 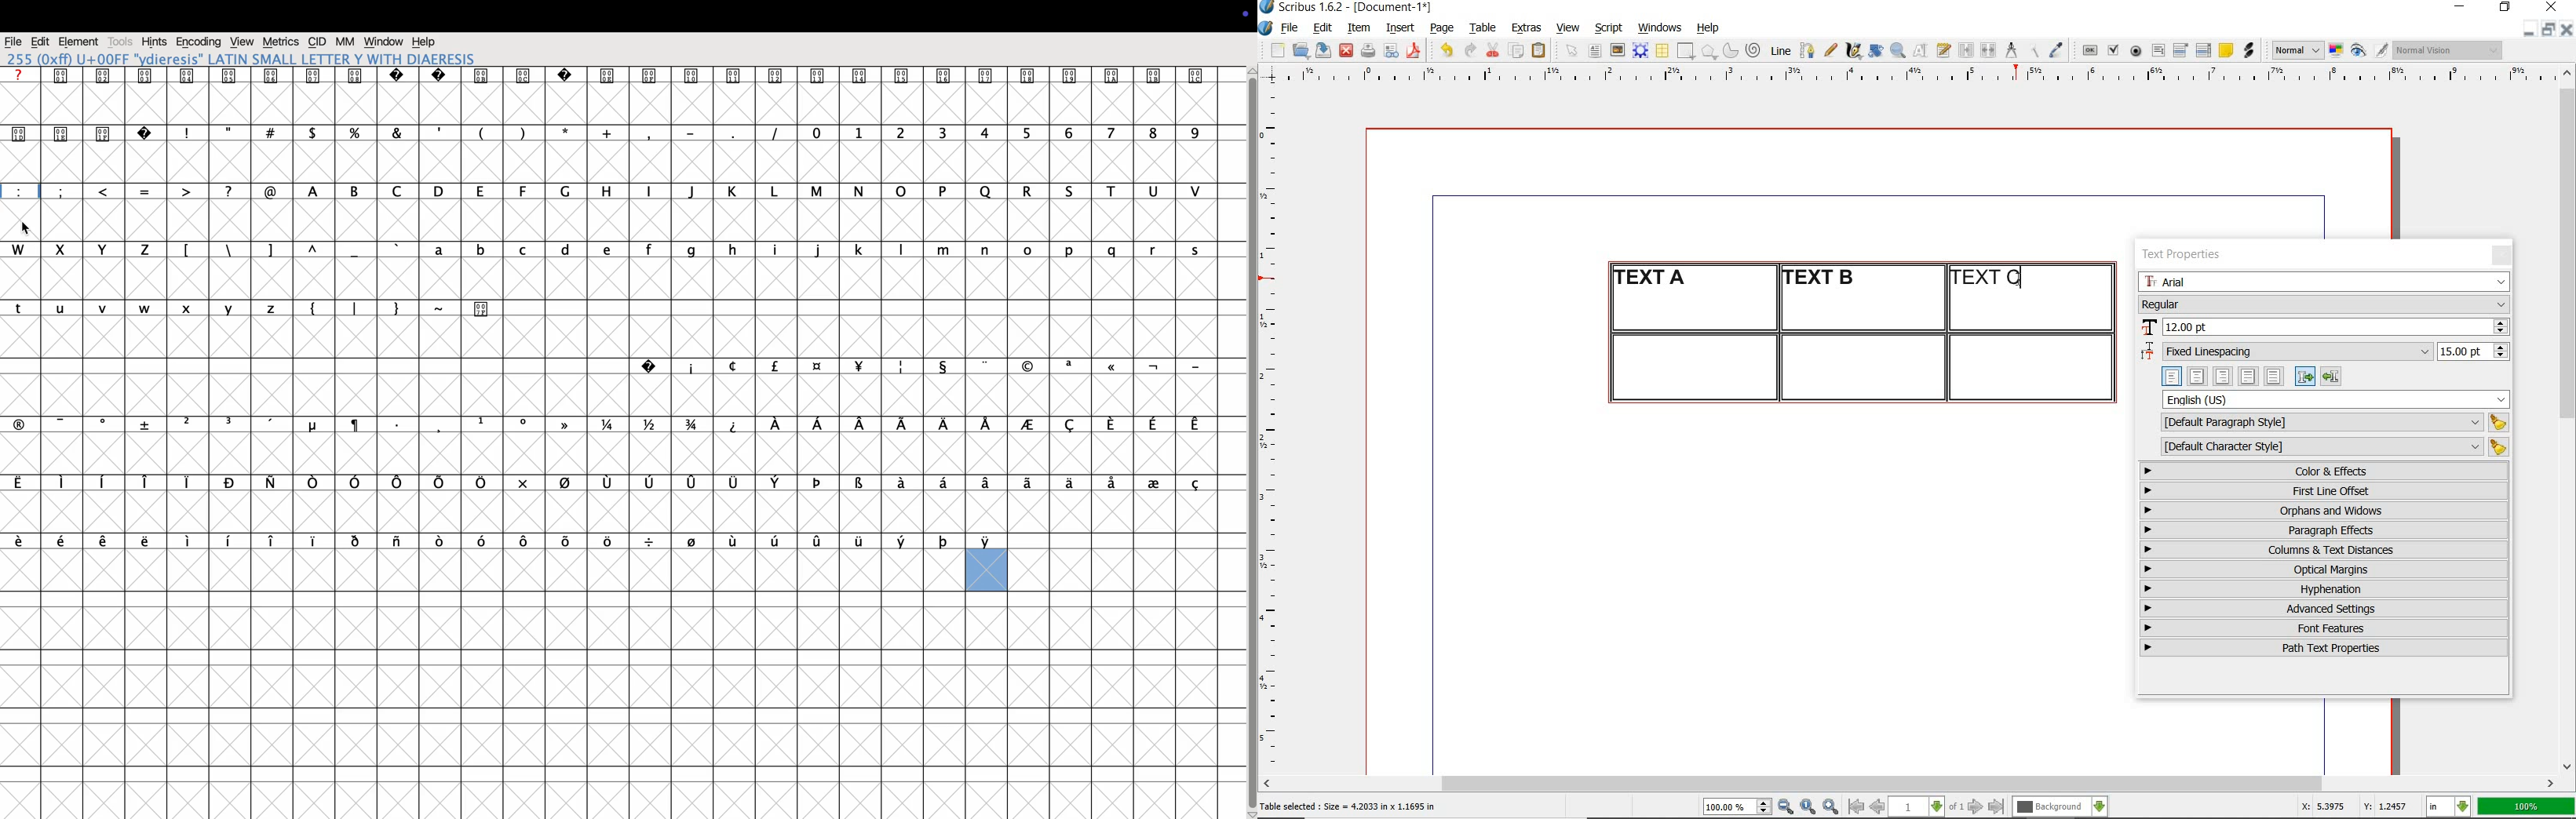 I want to click on restore, so click(x=2505, y=8).